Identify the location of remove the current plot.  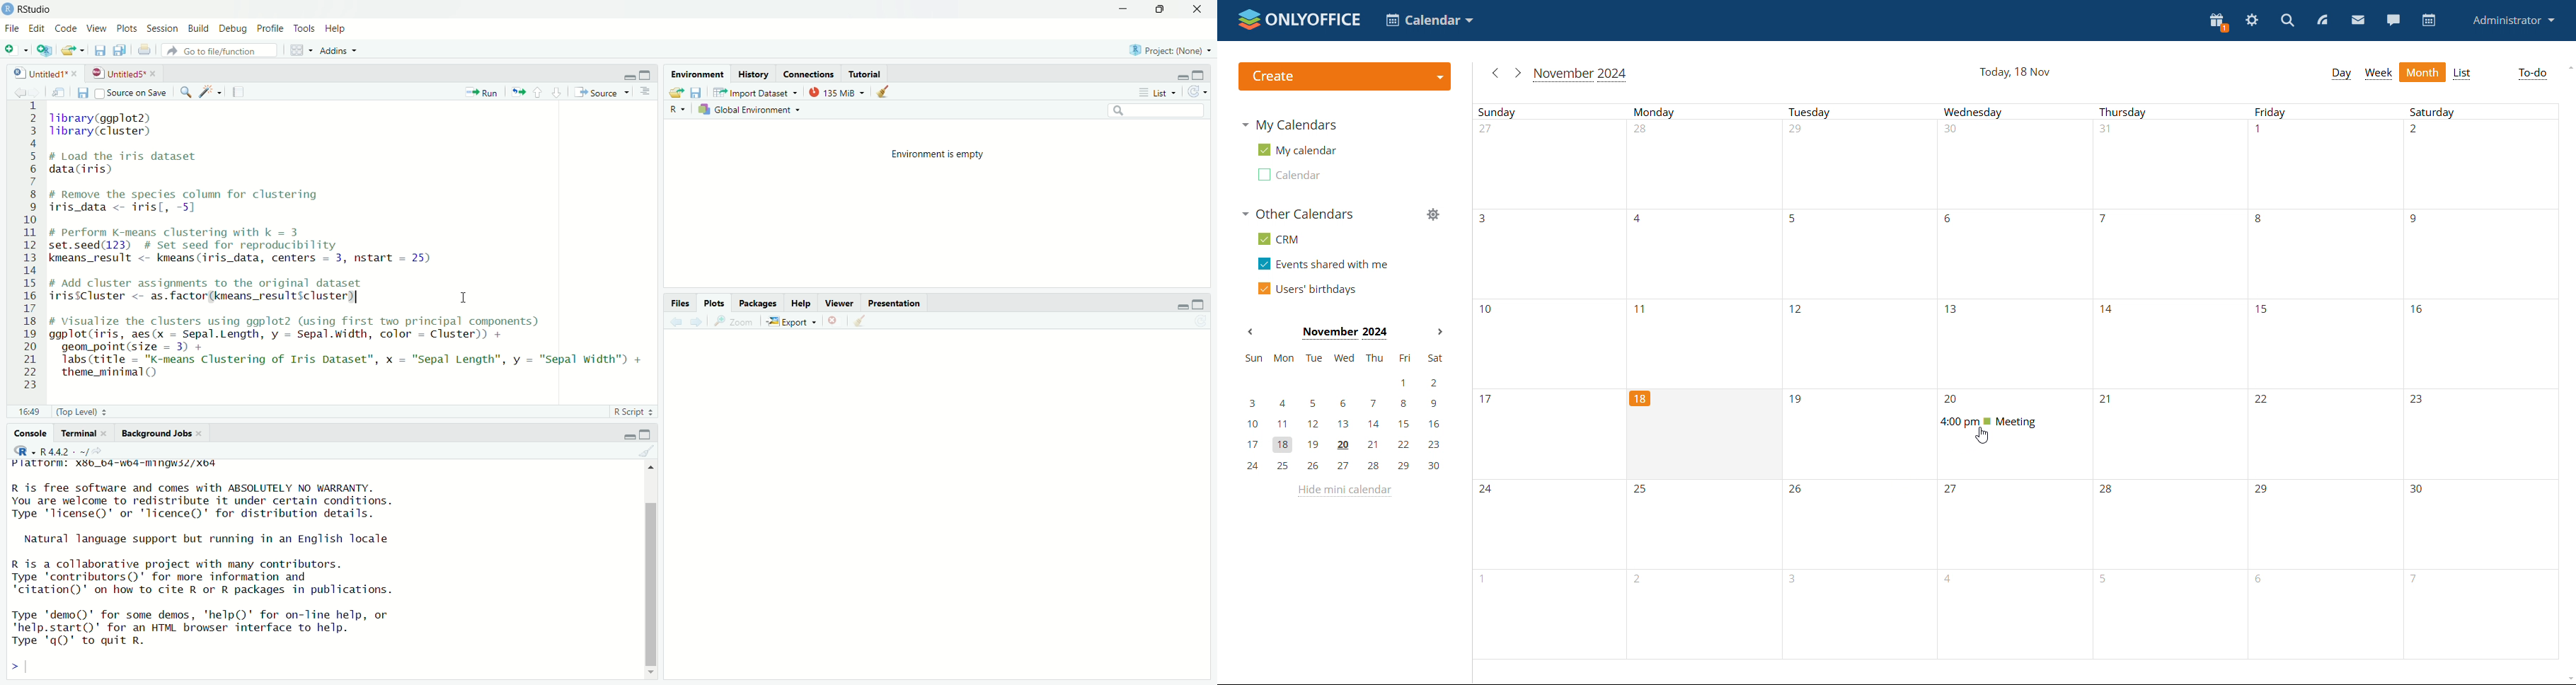
(833, 322).